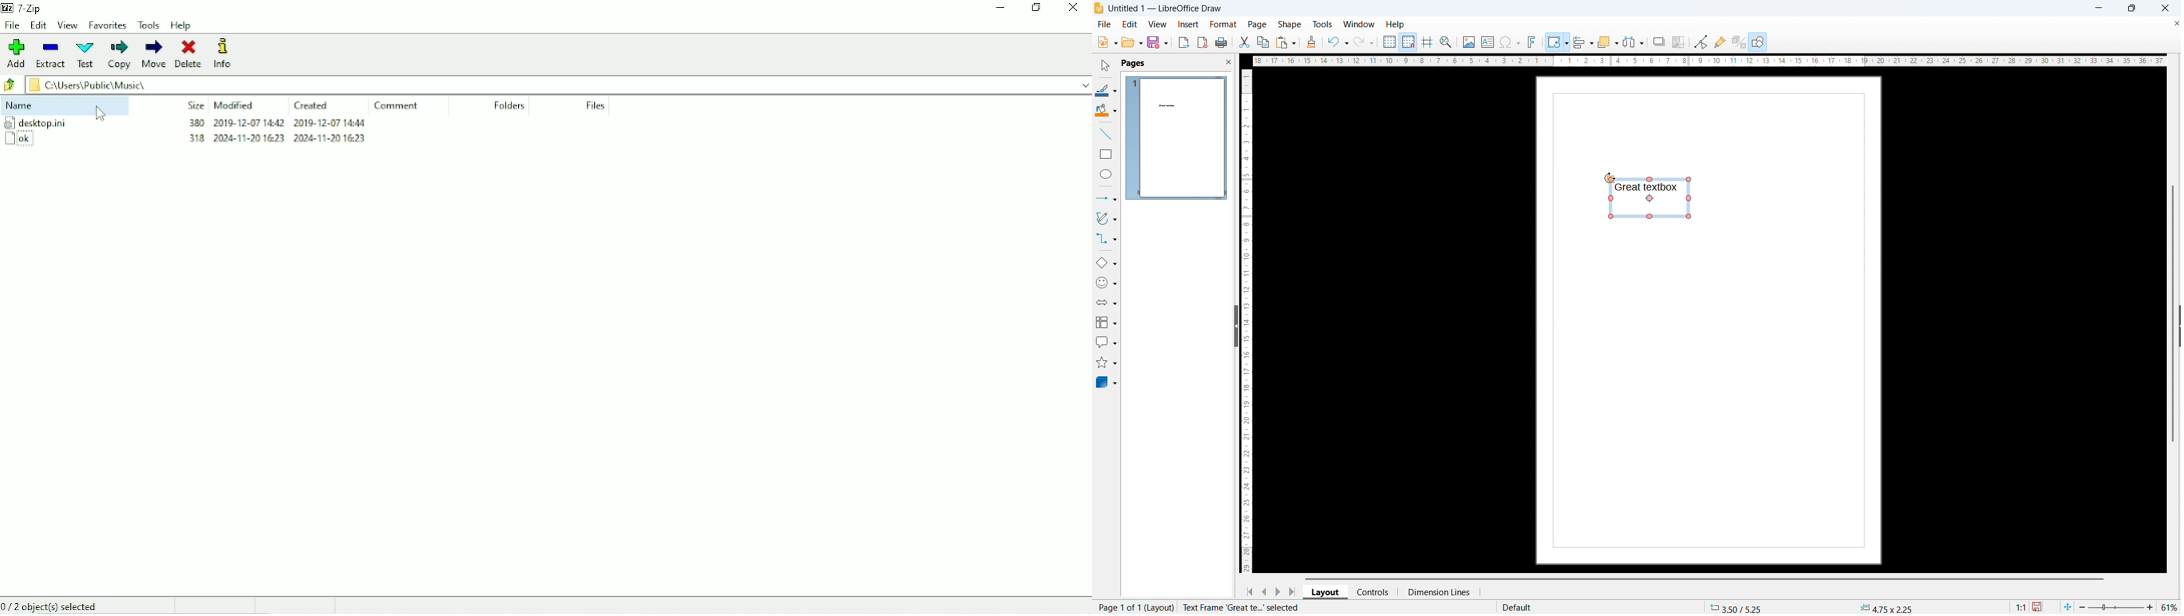 Image resolution: width=2184 pixels, height=616 pixels. What do you see at coordinates (1194, 608) in the screenshot?
I see `page number` at bounding box center [1194, 608].